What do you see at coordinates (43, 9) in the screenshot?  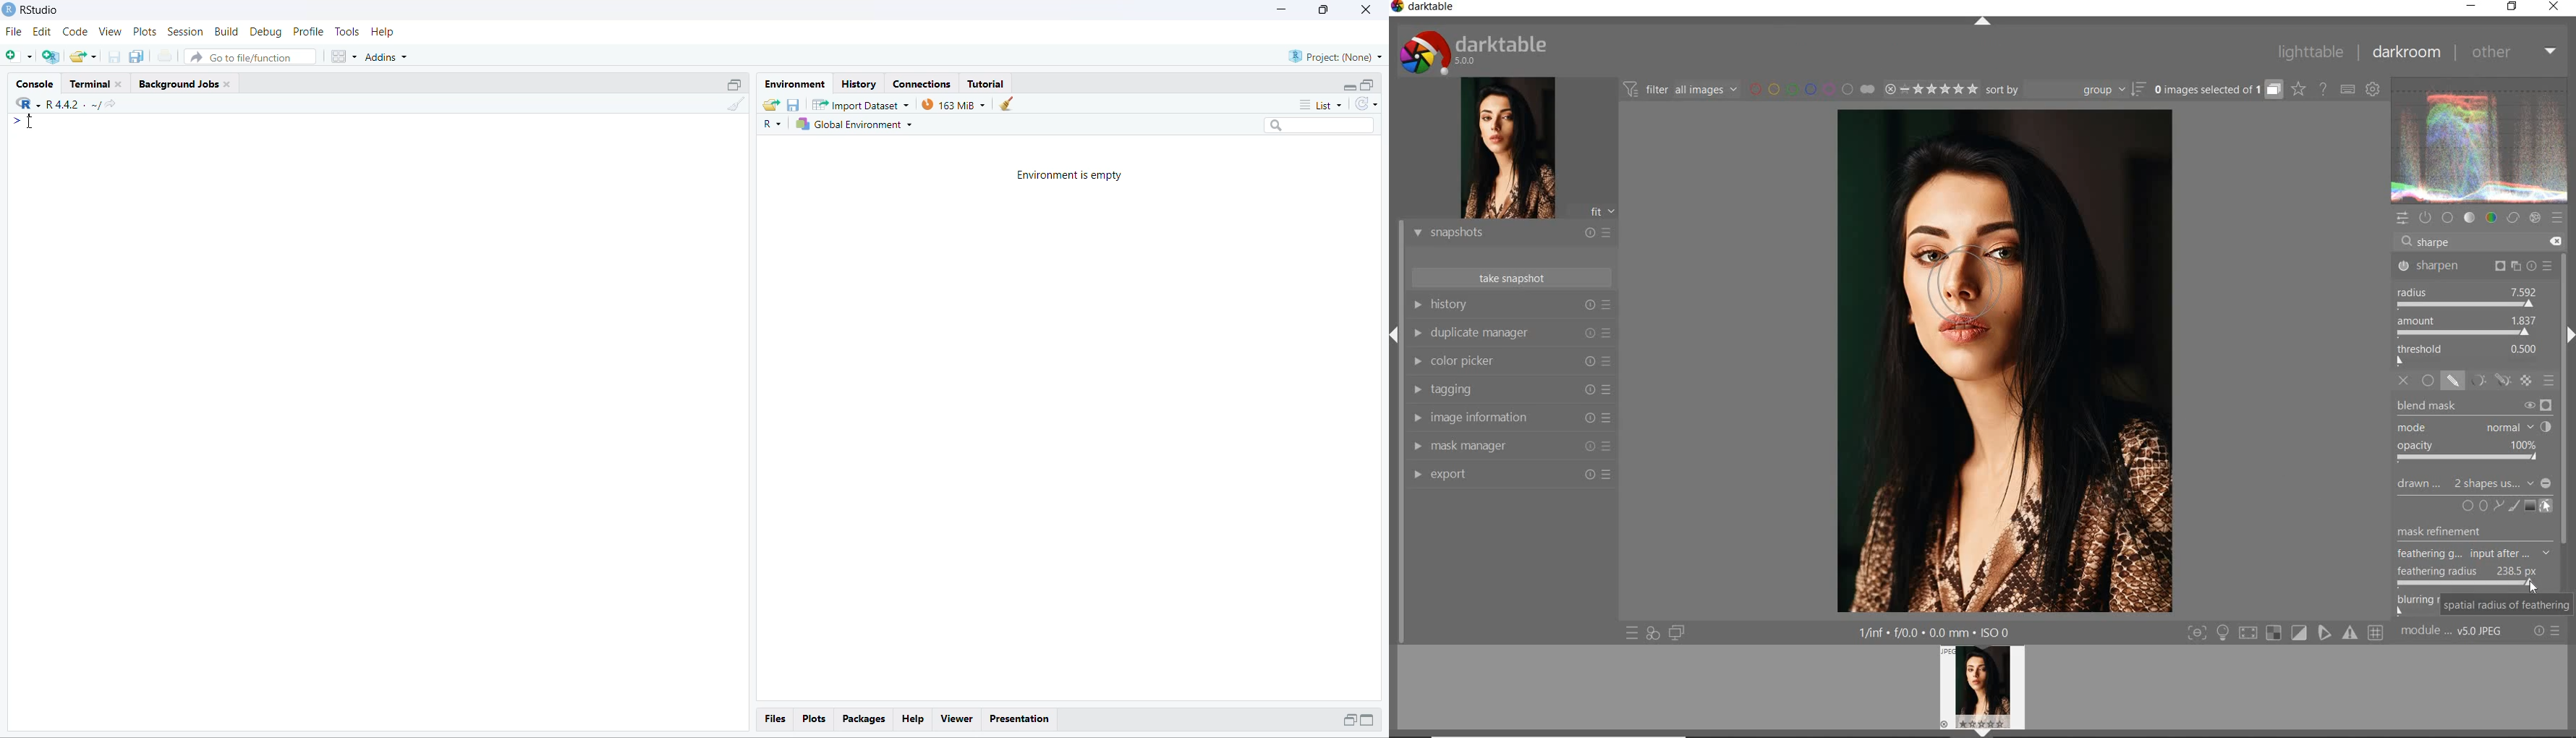 I see `RStudio` at bounding box center [43, 9].